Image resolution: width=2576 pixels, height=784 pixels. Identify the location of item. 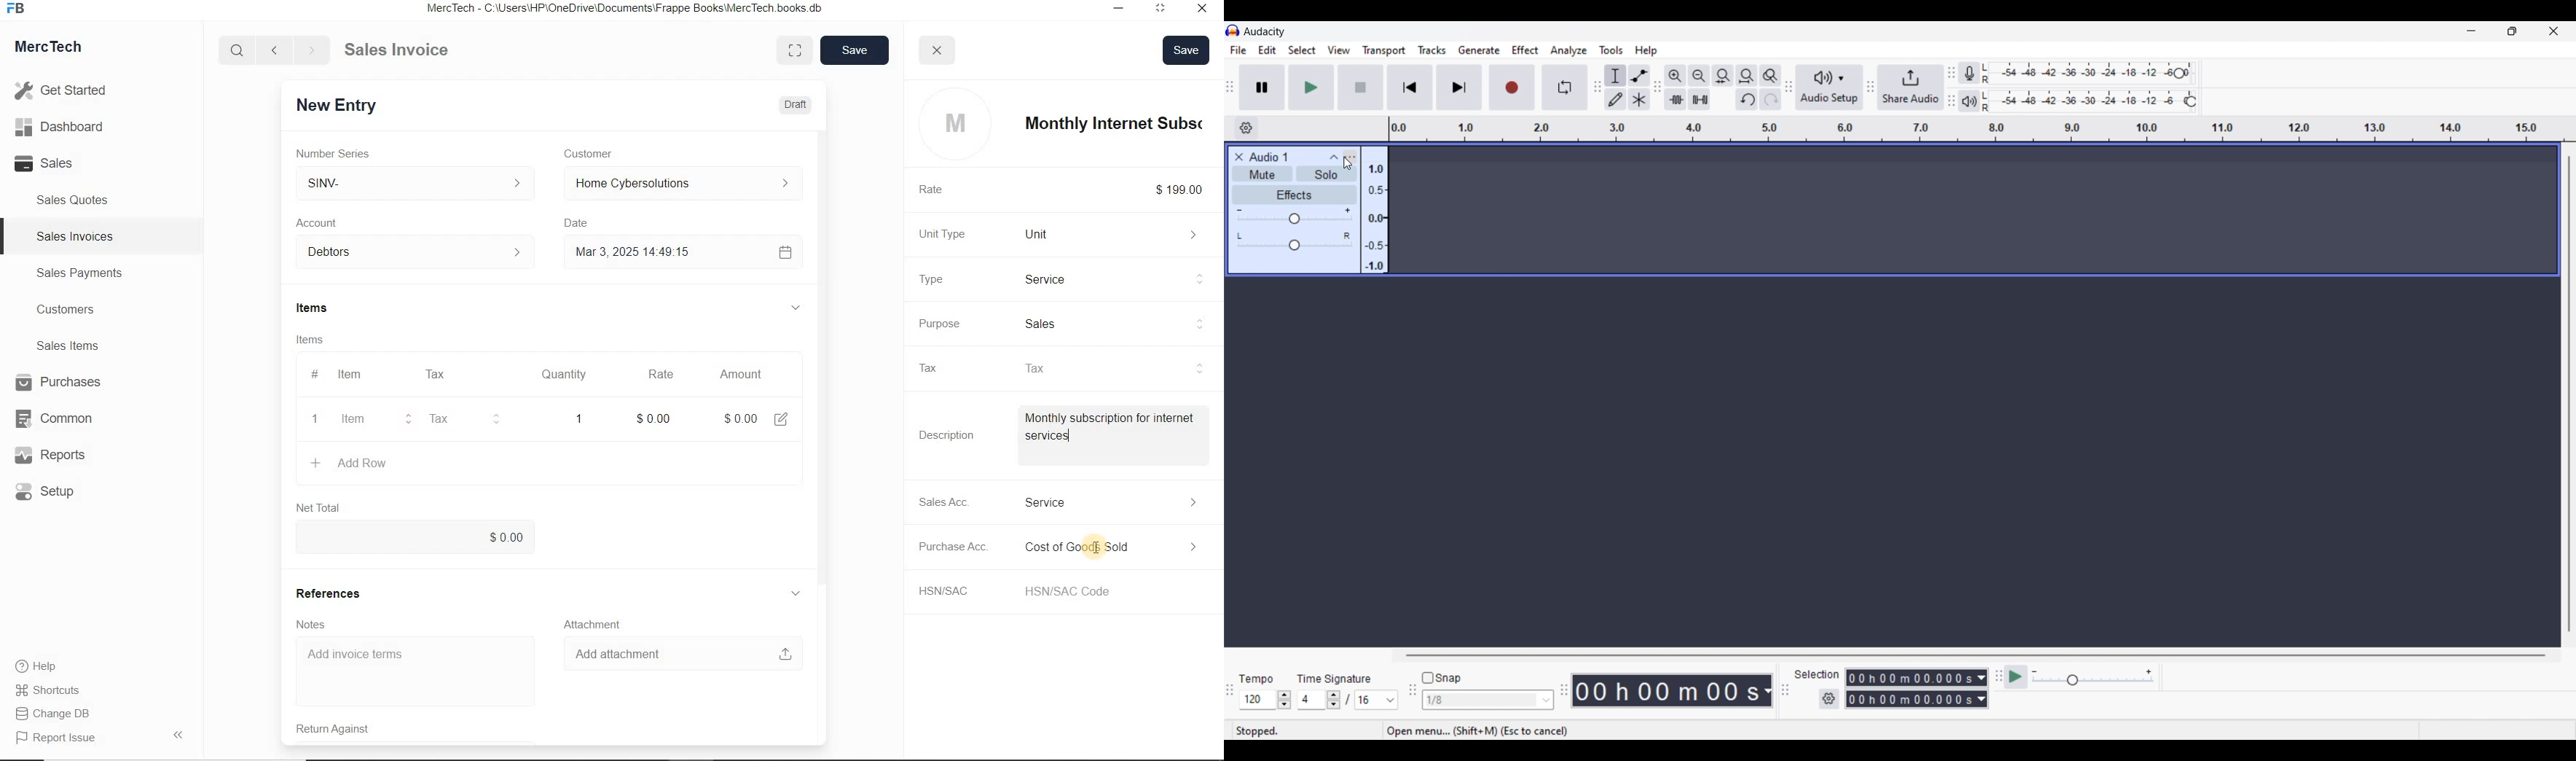
(357, 421).